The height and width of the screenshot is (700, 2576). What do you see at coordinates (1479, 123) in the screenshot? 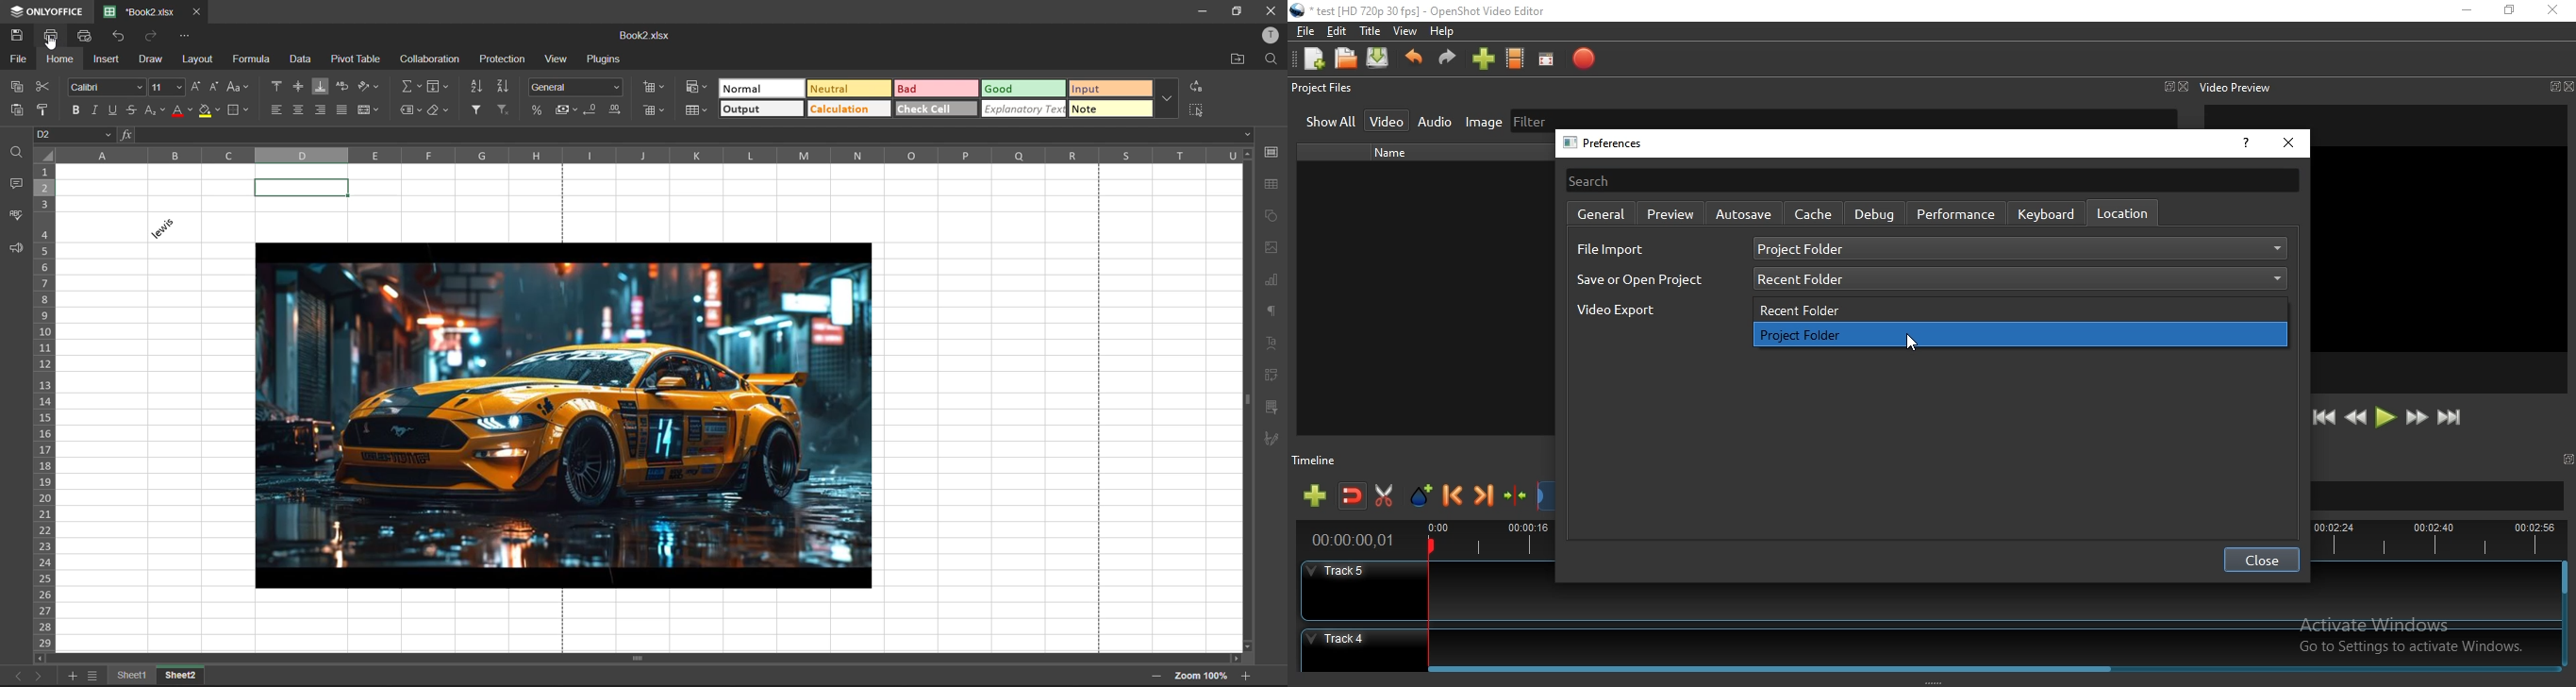
I see `Image` at bounding box center [1479, 123].